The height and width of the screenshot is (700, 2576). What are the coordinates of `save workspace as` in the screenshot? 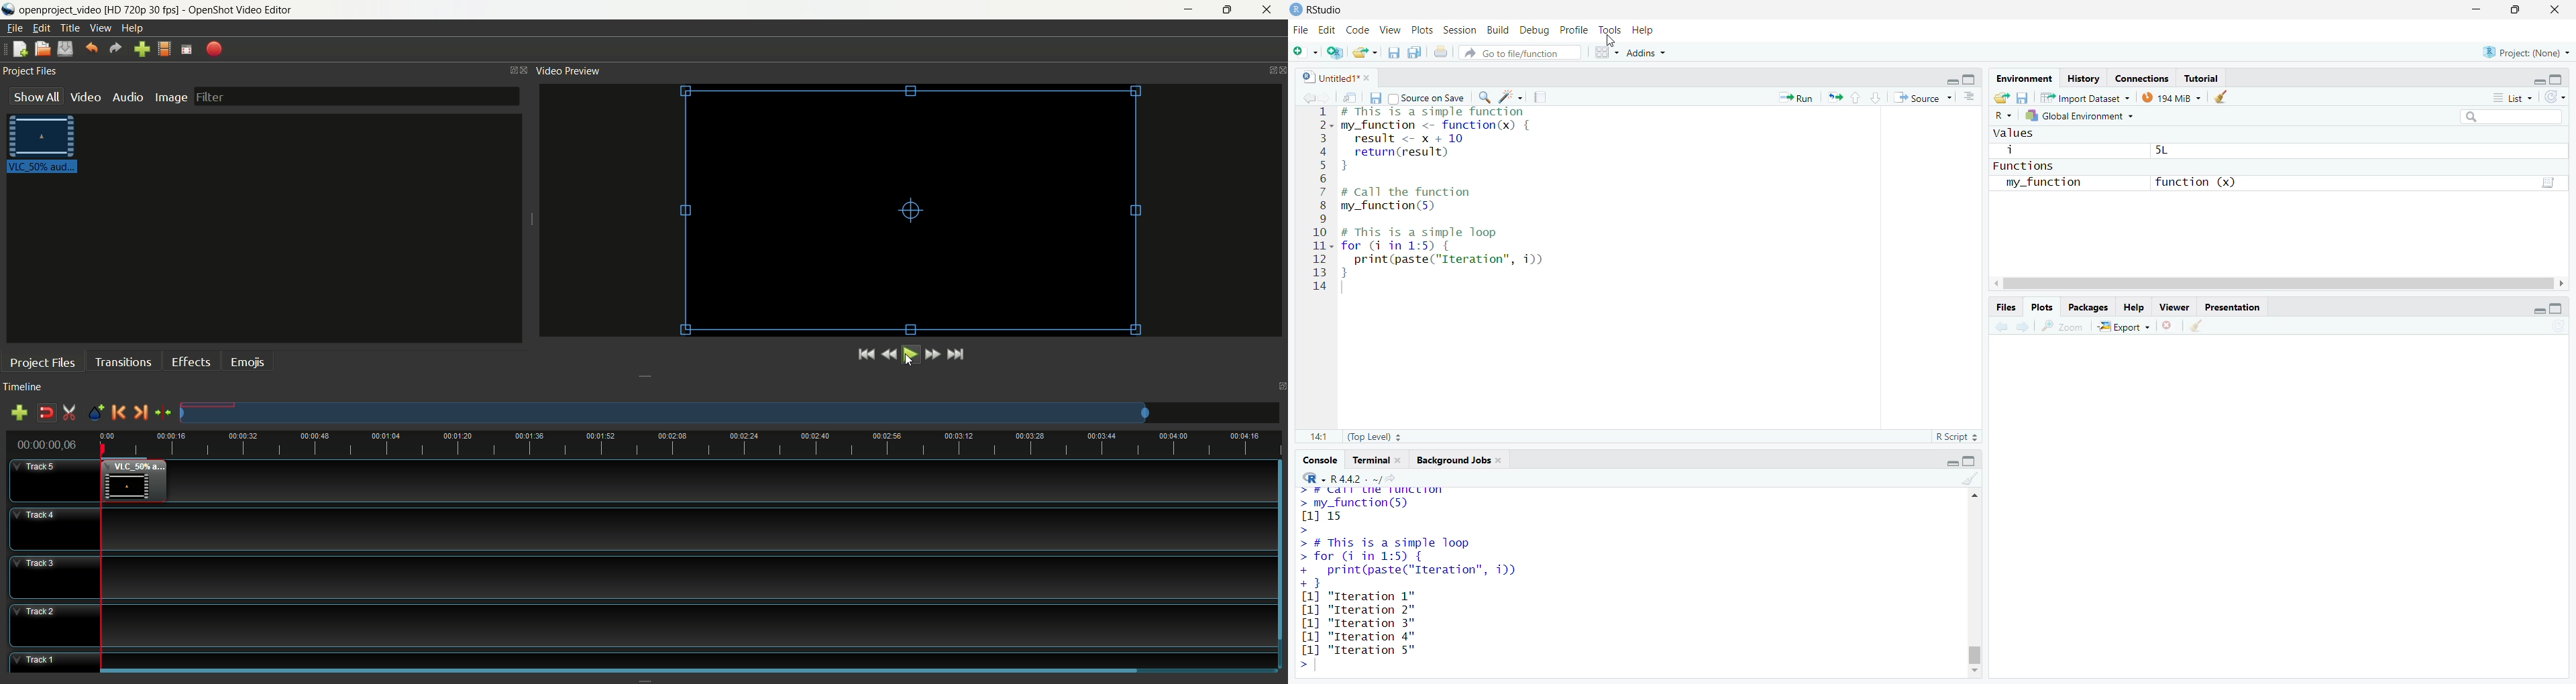 It's located at (2023, 99).